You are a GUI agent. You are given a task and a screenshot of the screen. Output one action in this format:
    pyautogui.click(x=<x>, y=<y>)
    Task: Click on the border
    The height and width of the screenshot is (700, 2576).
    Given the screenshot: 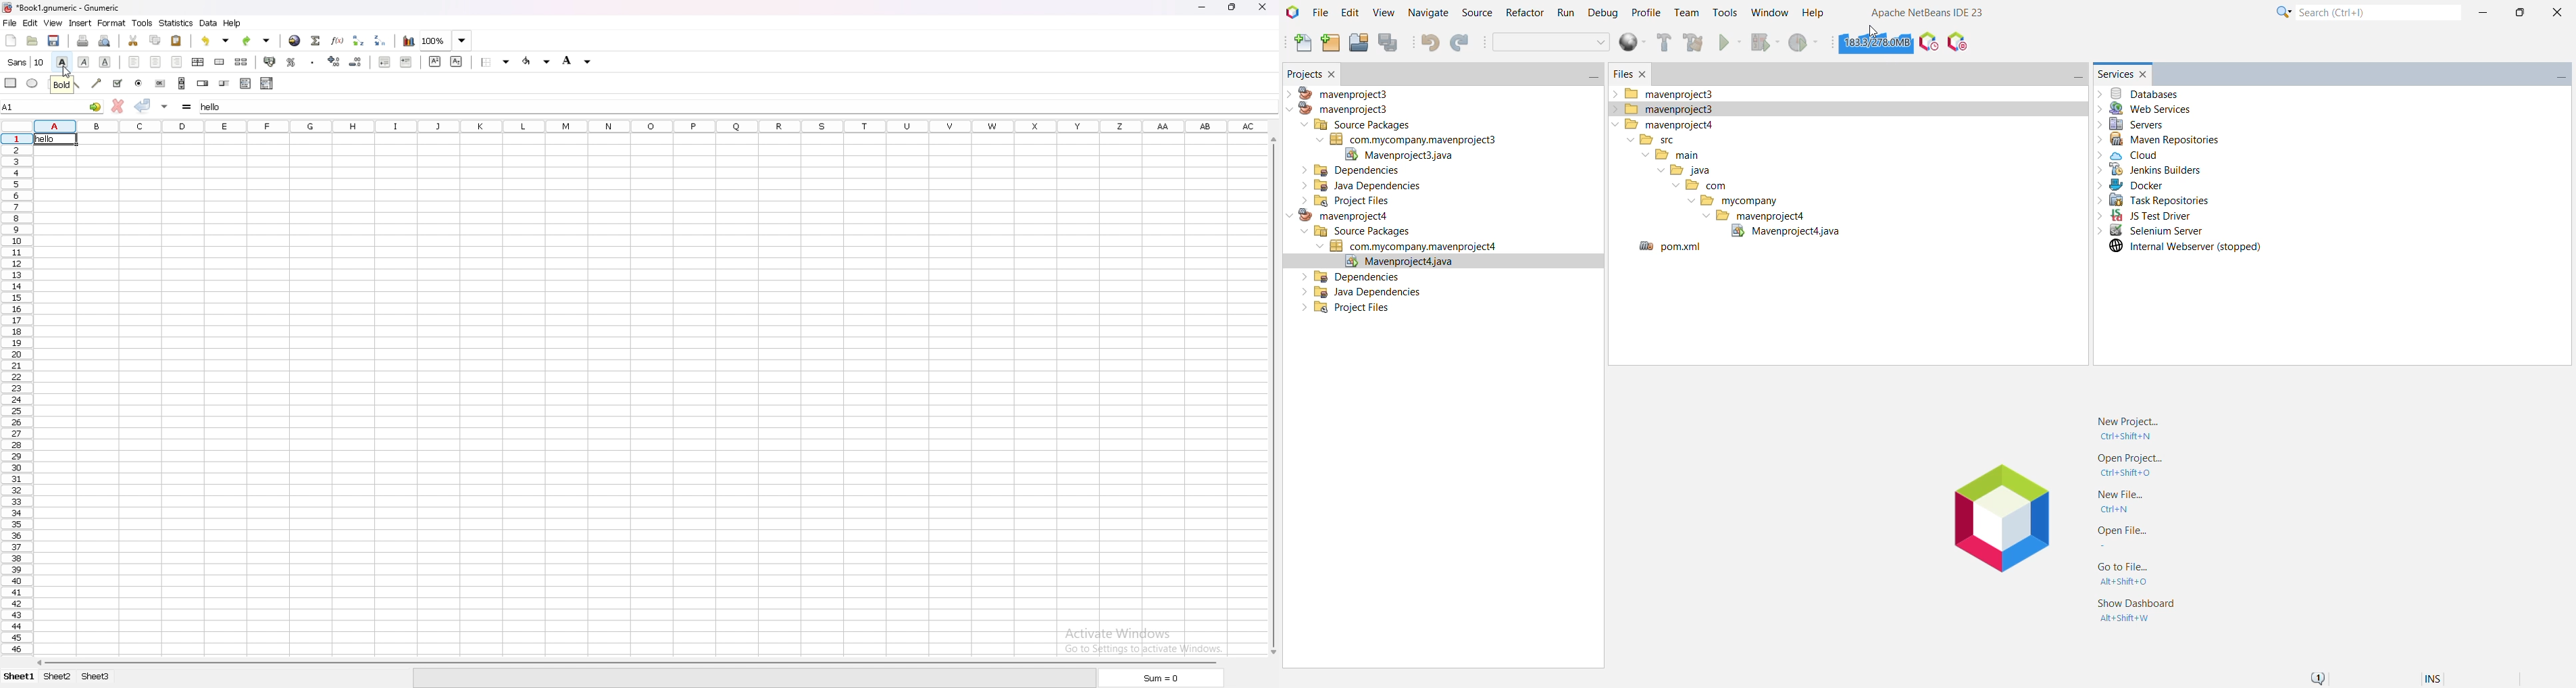 What is the action you would take?
    pyautogui.click(x=496, y=61)
    